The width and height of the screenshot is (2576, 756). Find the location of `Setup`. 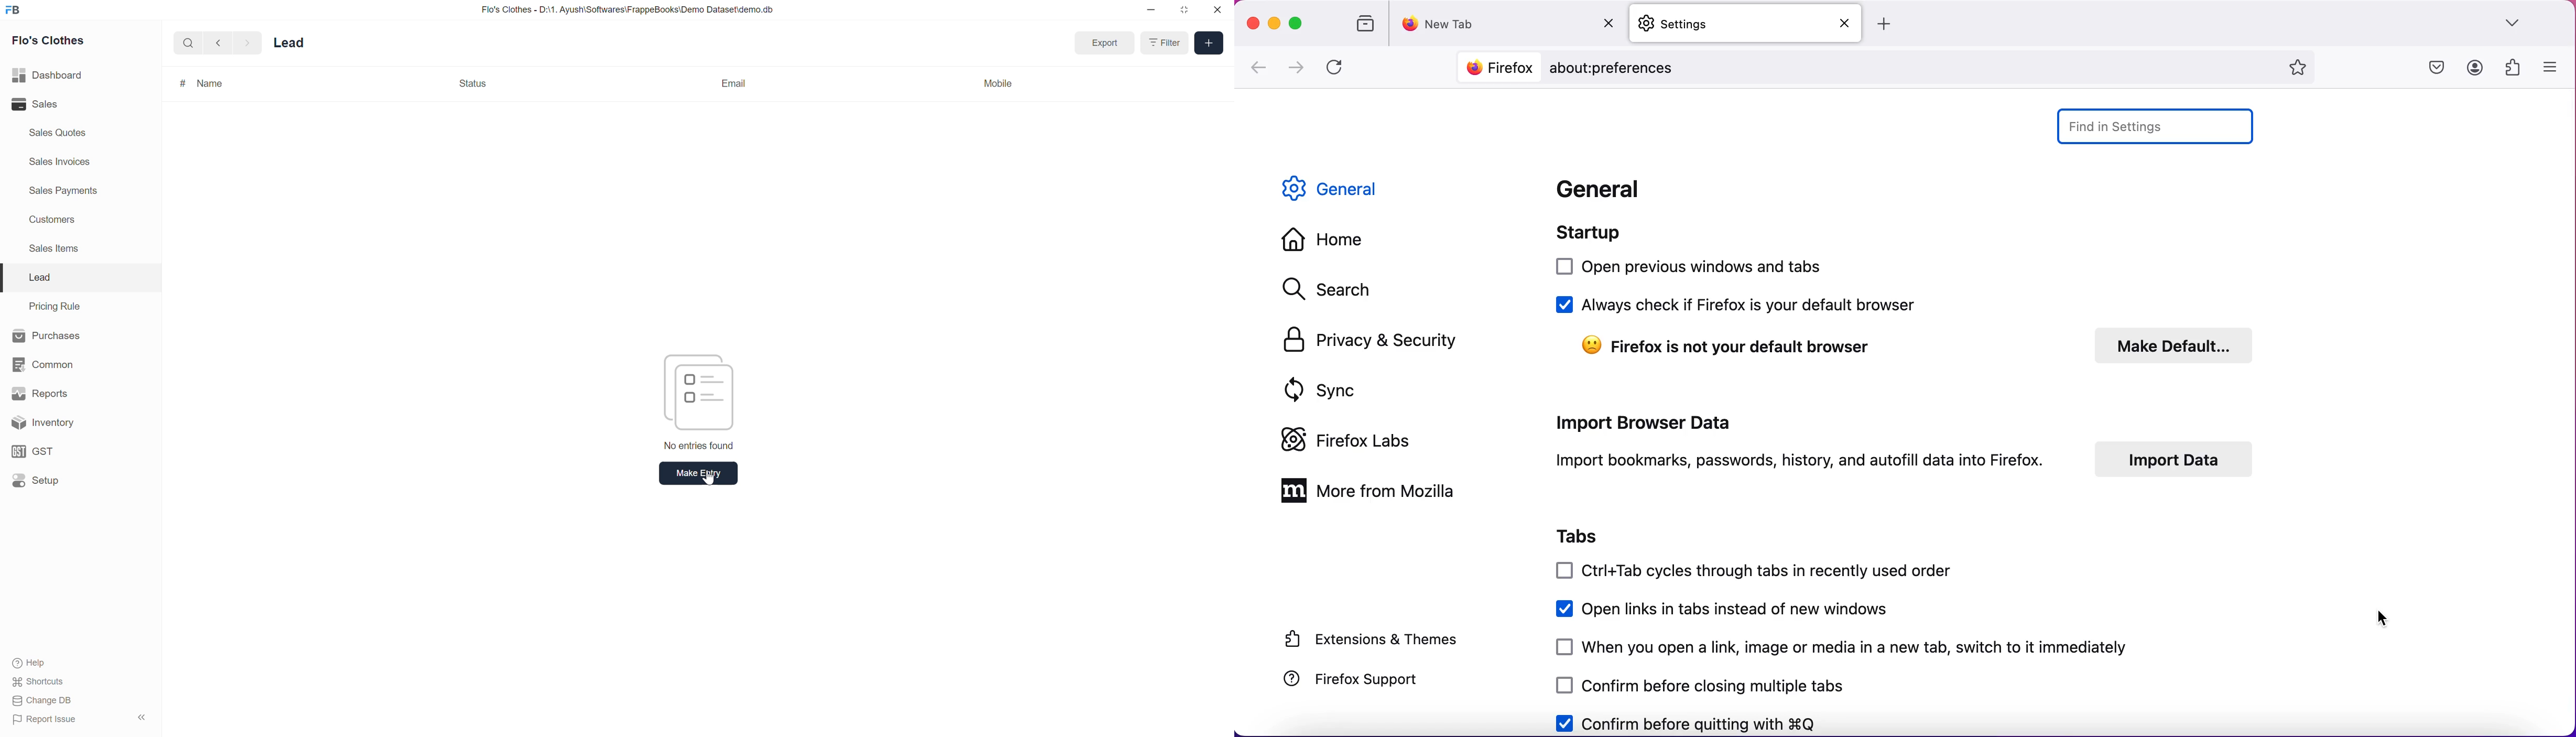

Setup is located at coordinates (36, 481).